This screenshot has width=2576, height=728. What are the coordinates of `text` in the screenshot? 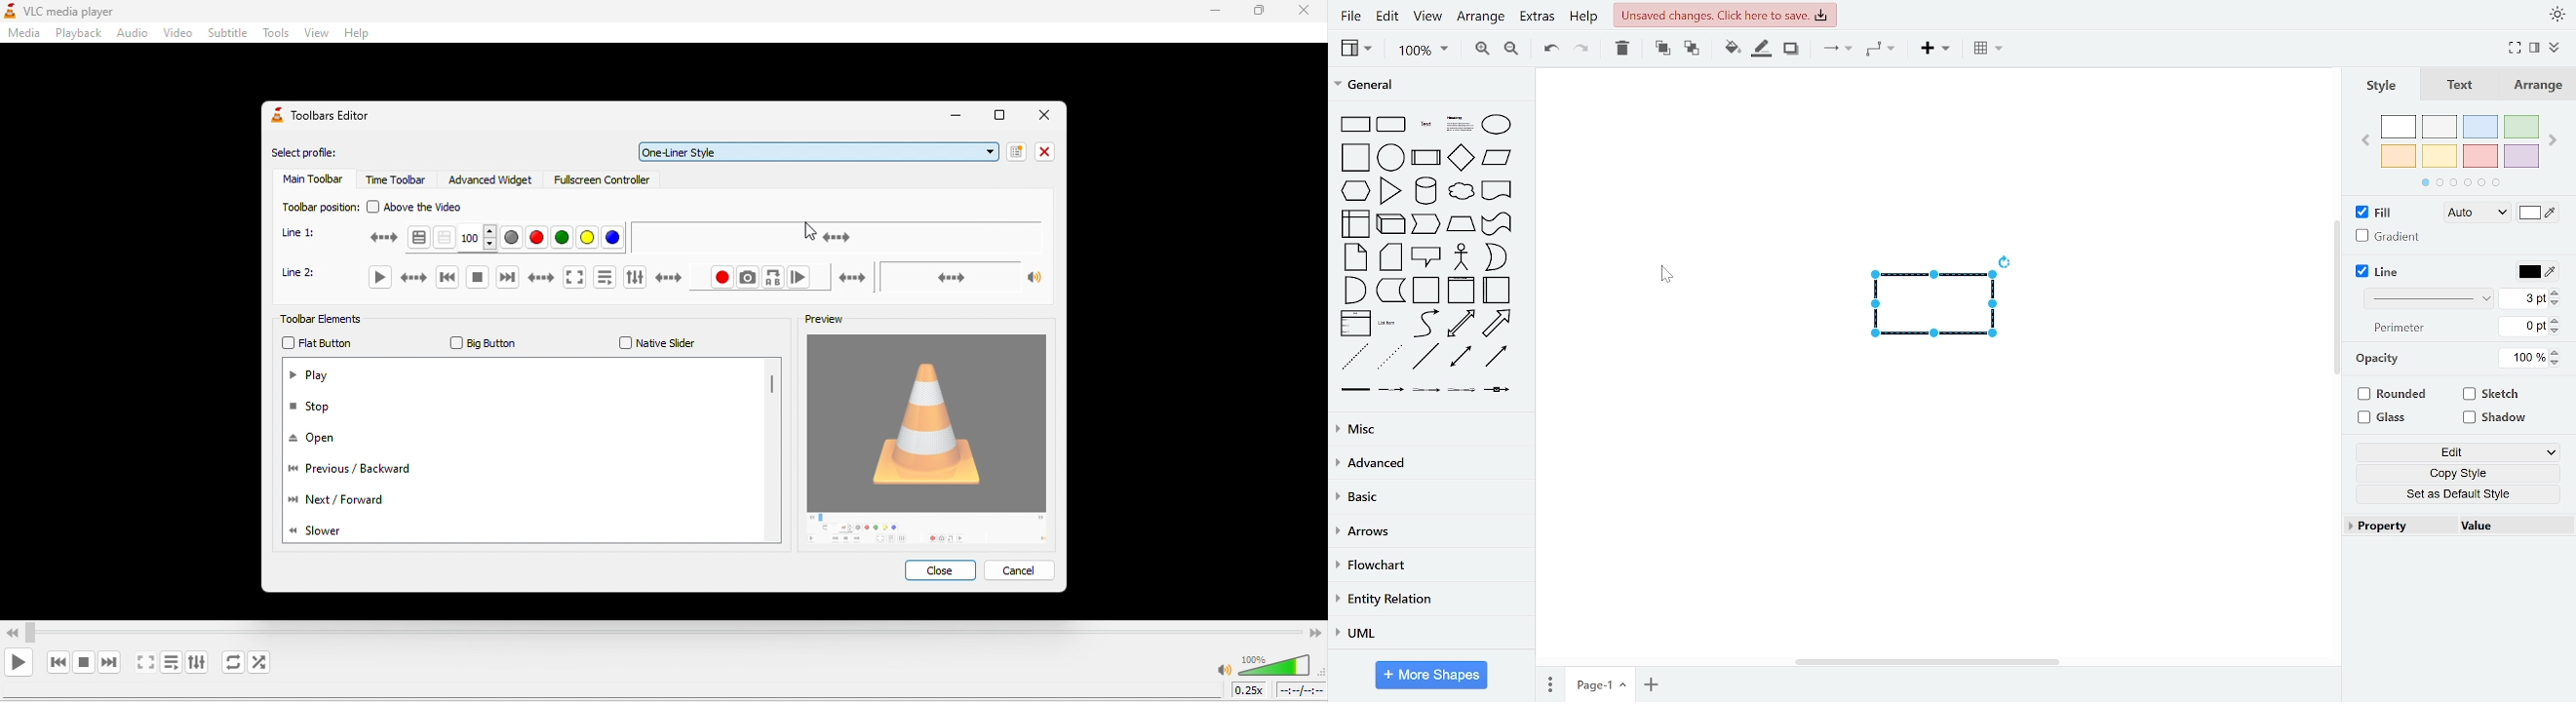 It's located at (2400, 329).